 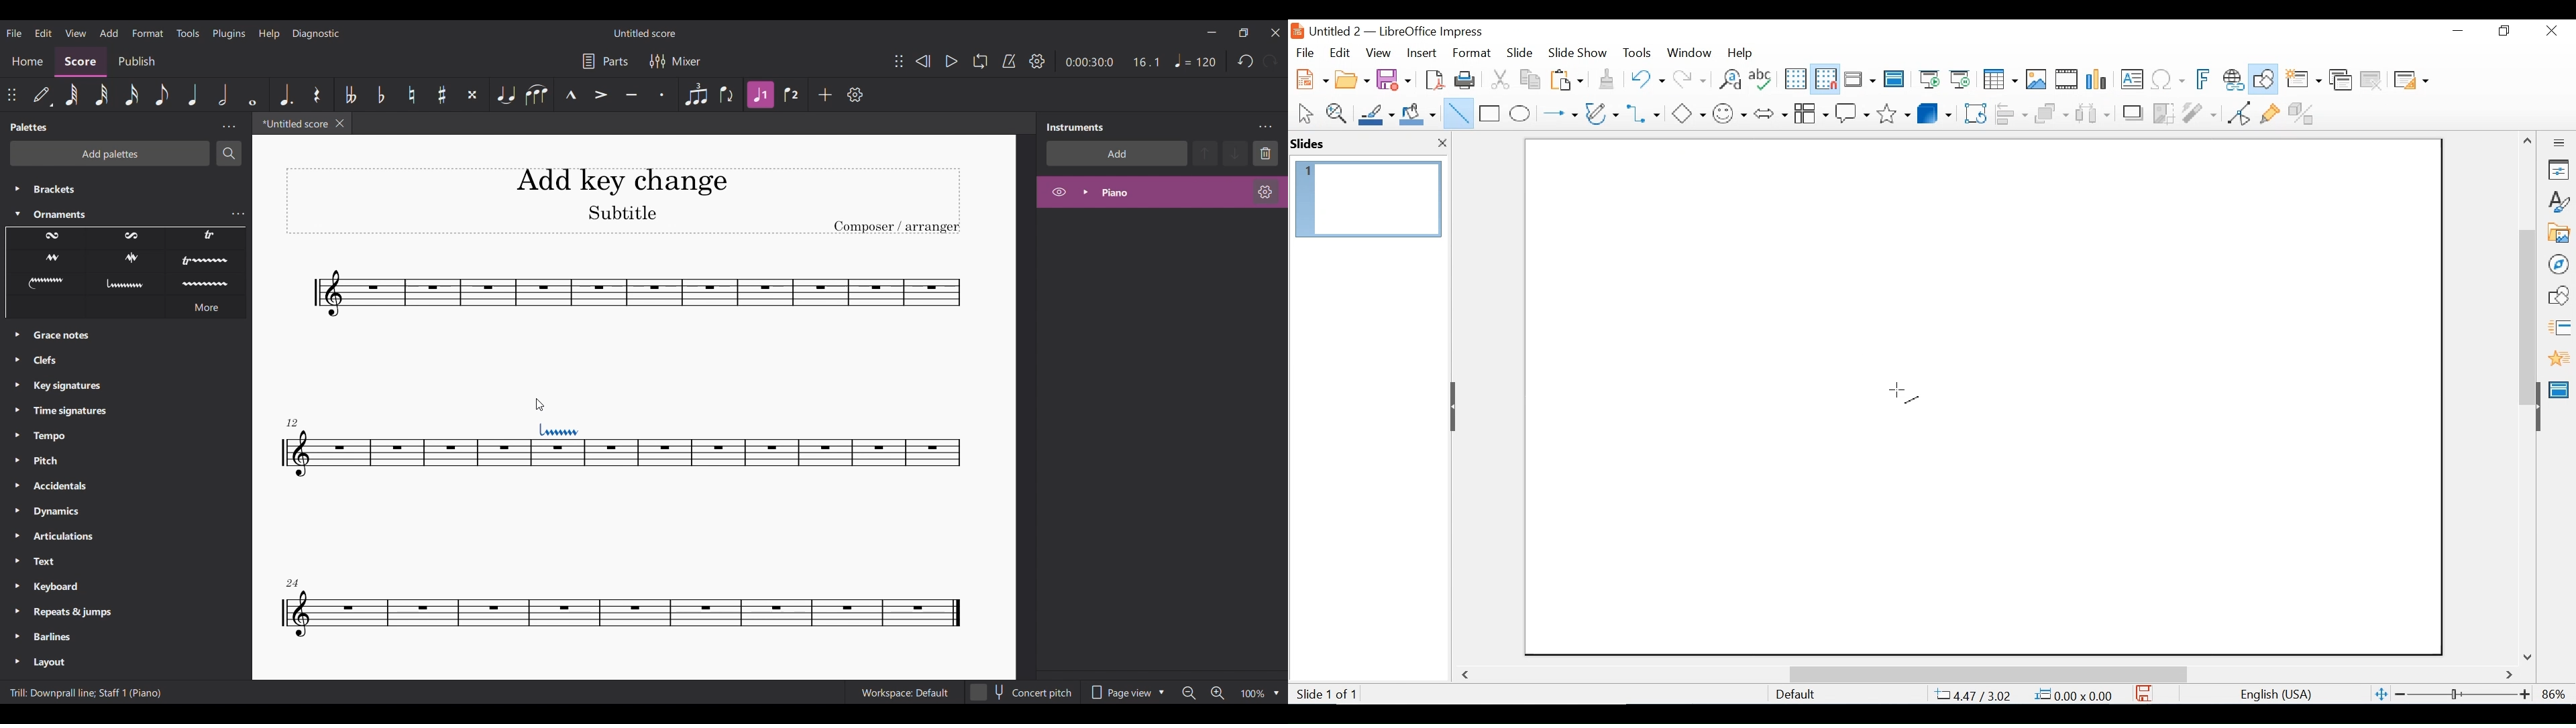 I want to click on Insert Line, so click(x=1460, y=114).